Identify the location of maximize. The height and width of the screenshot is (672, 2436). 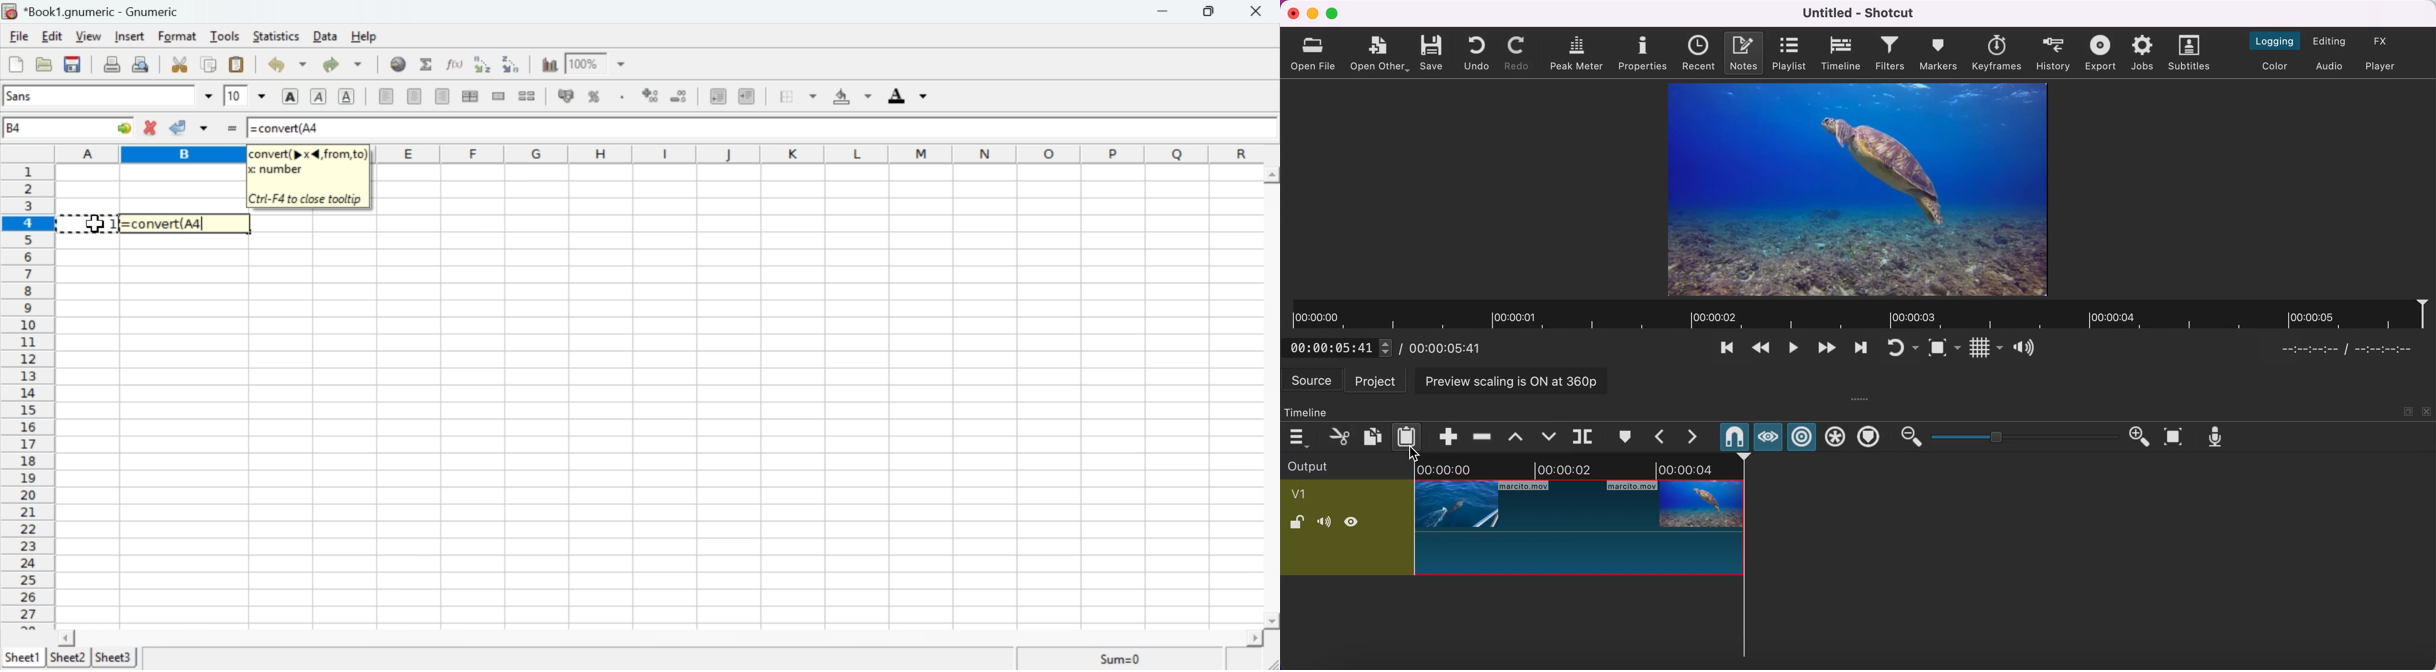
(1335, 14).